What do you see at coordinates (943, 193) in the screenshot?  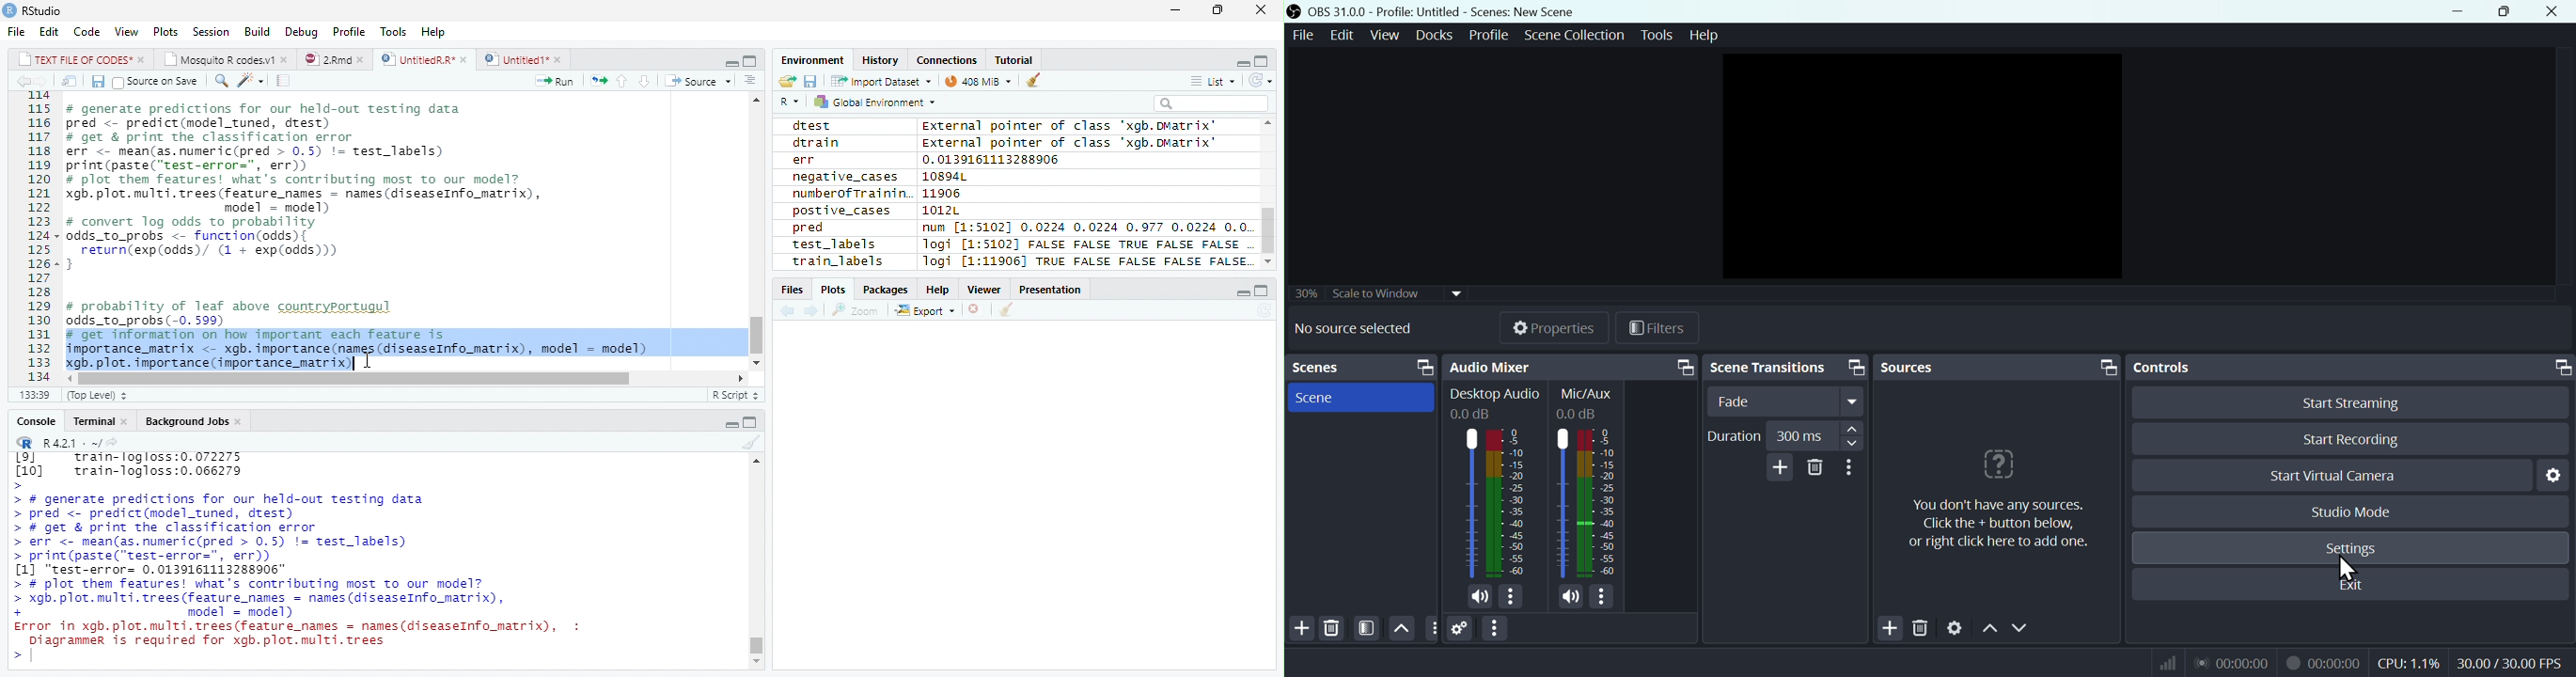 I see `11906` at bounding box center [943, 193].